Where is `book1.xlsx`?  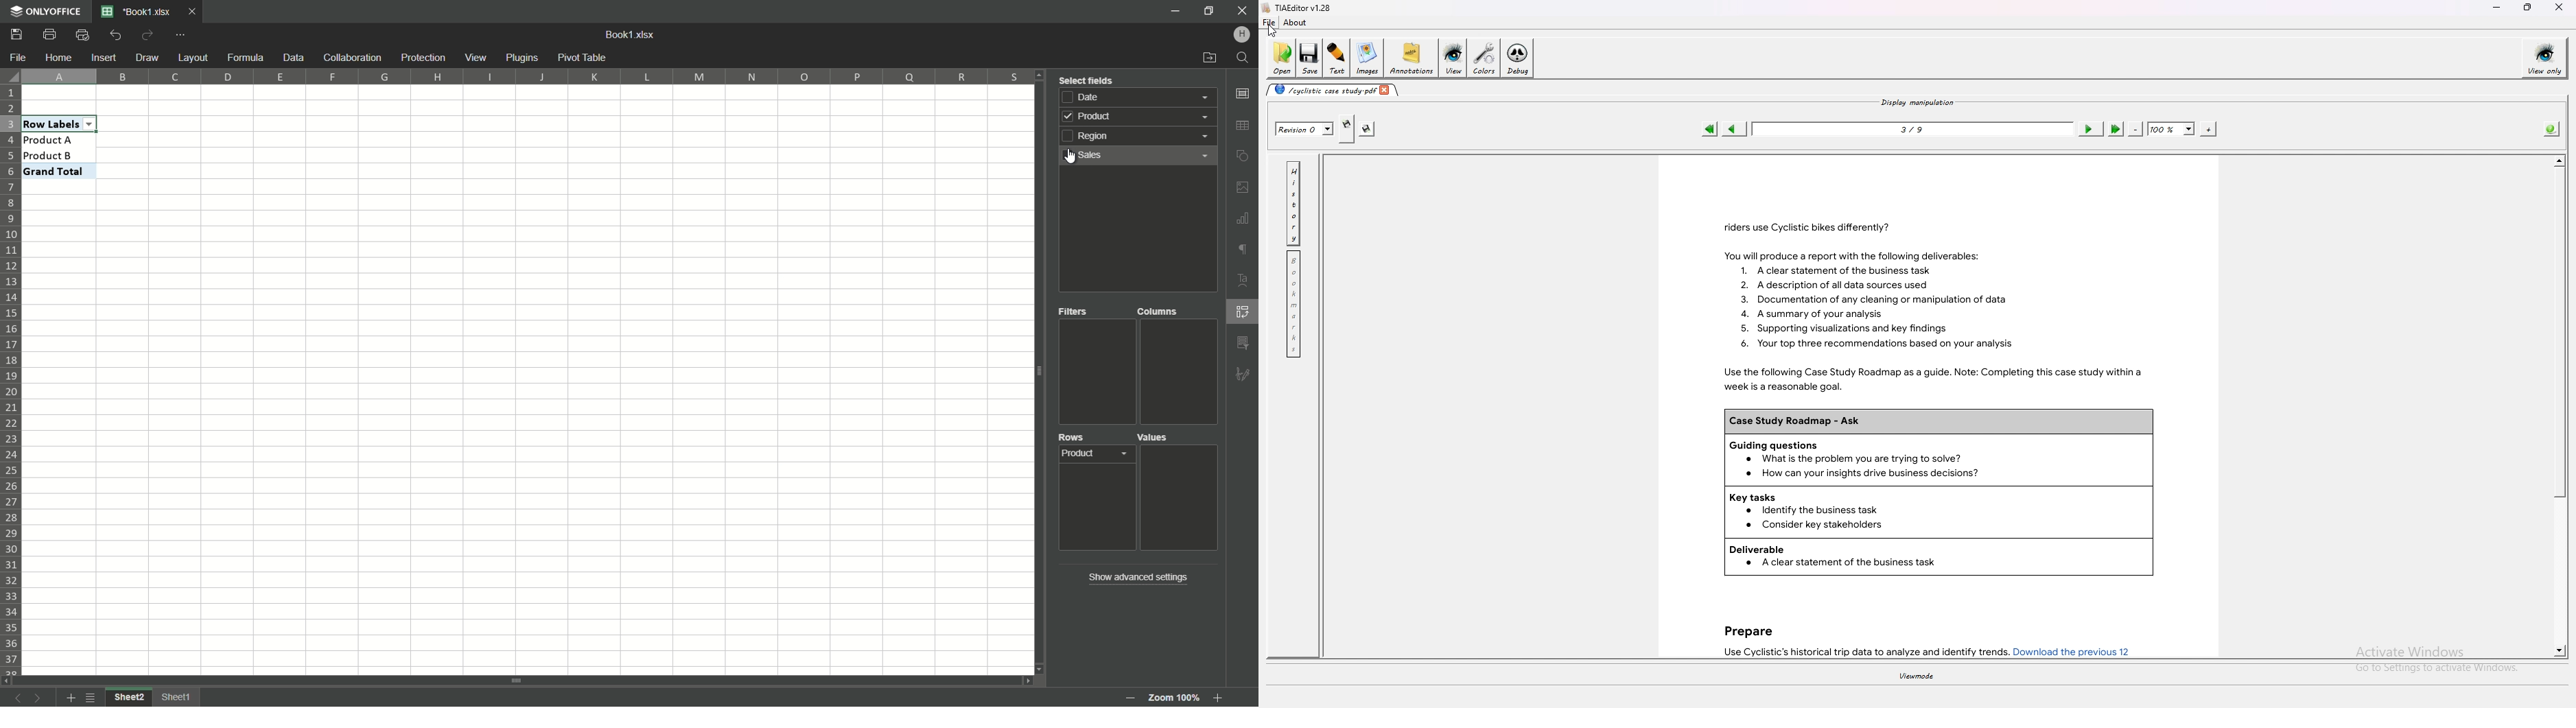
book1.xlsx is located at coordinates (632, 35).